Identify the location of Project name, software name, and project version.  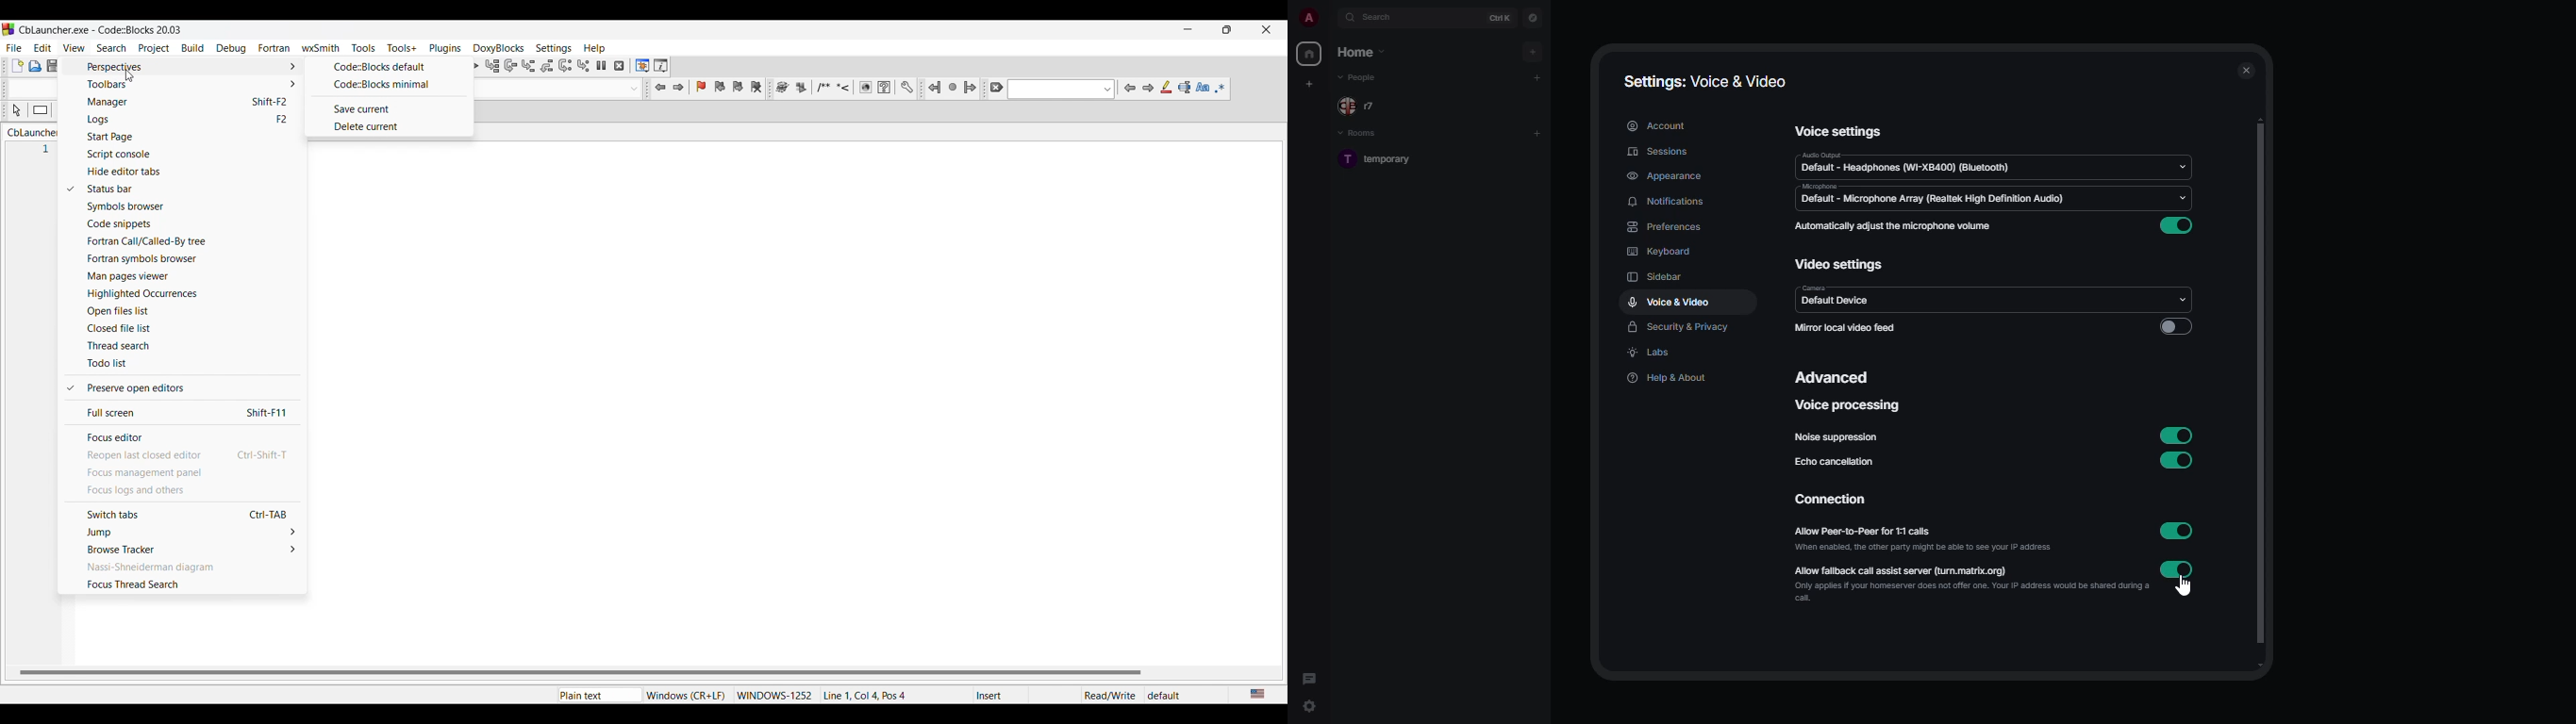
(100, 30).